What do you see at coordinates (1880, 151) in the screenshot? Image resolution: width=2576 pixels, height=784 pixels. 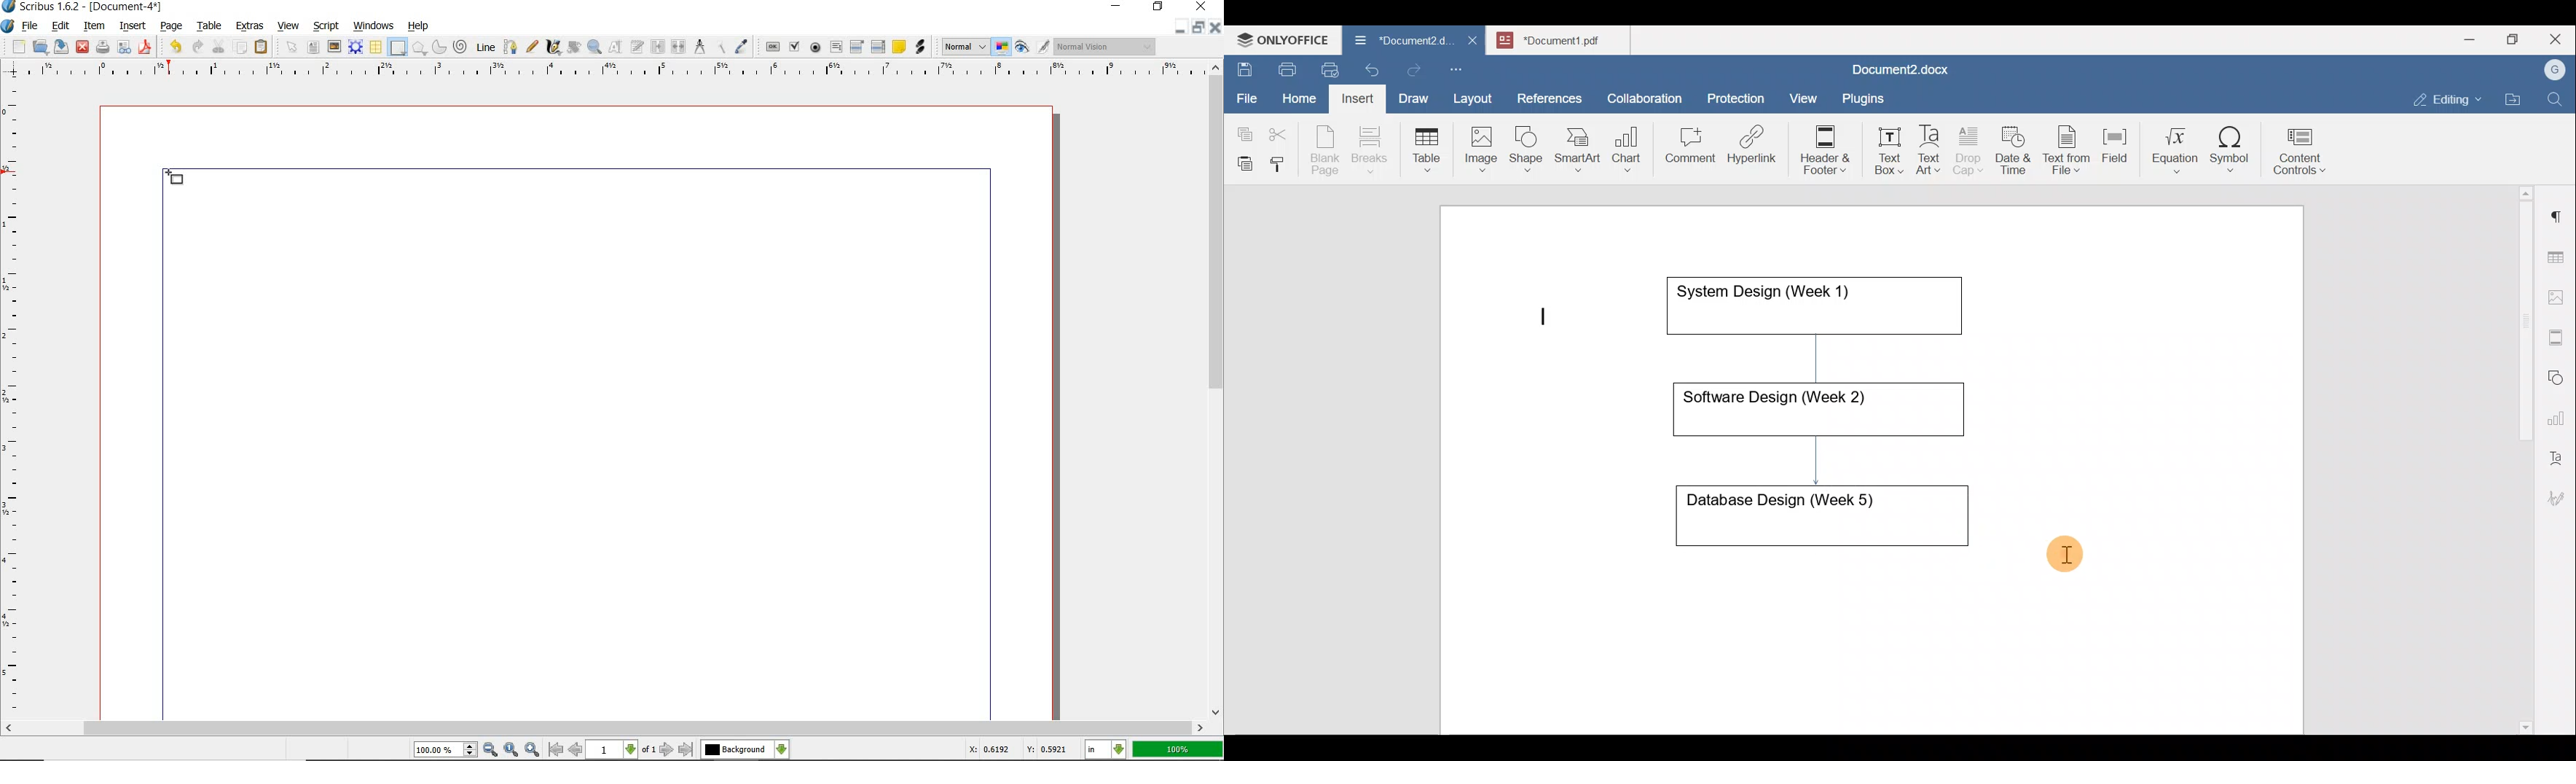 I see `Text box` at bounding box center [1880, 151].